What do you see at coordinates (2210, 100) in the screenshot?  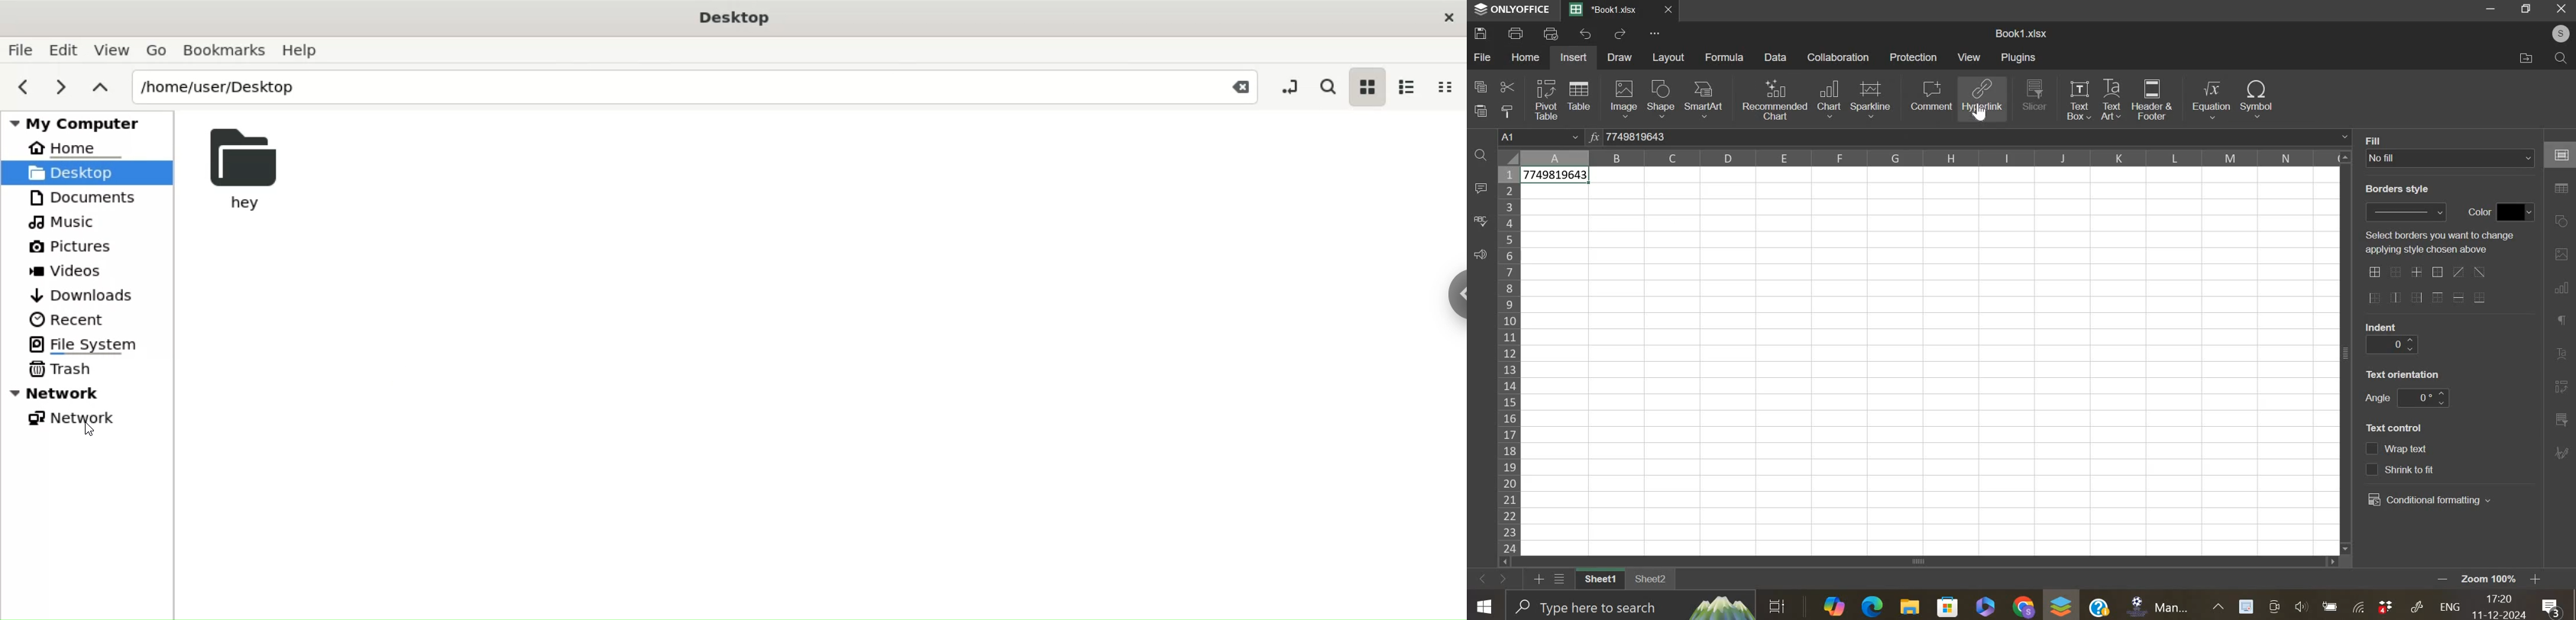 I see `equation` at bounding box center [2210, 100].